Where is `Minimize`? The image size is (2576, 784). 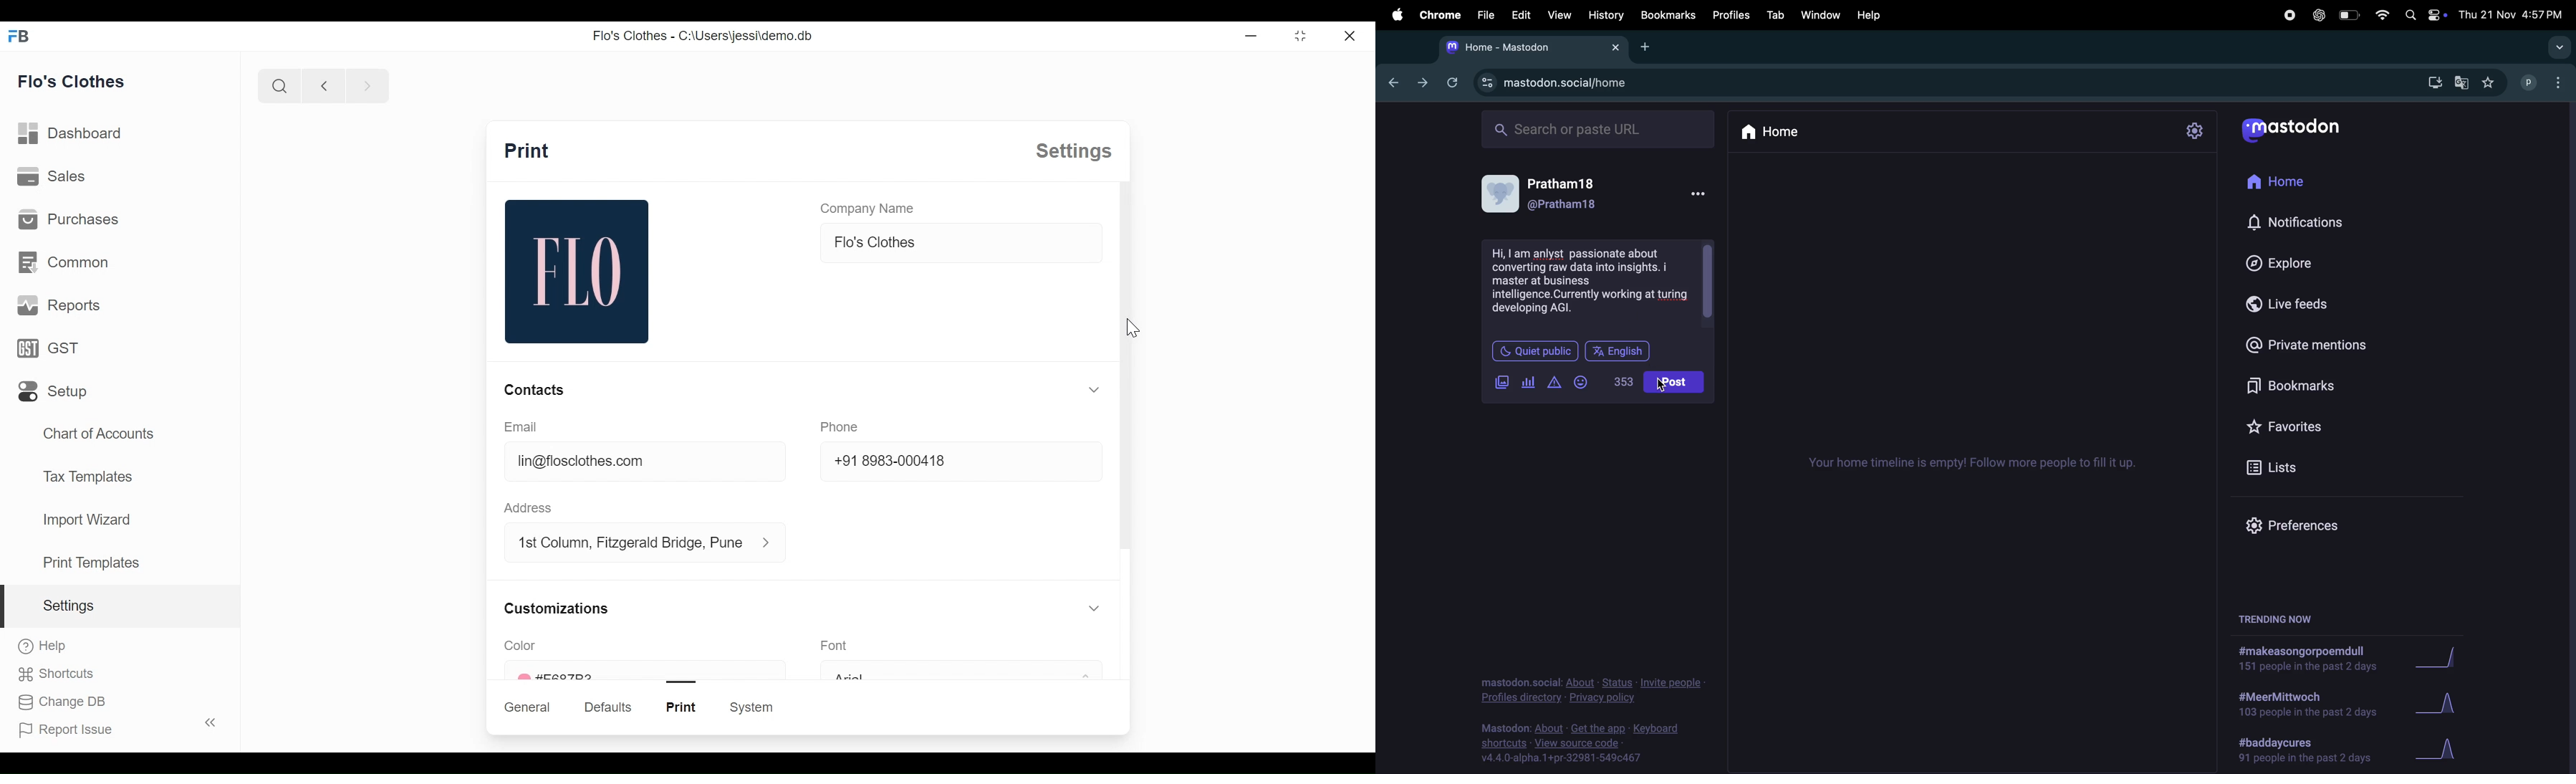
Minimize is located at coordinates (1249, 35).